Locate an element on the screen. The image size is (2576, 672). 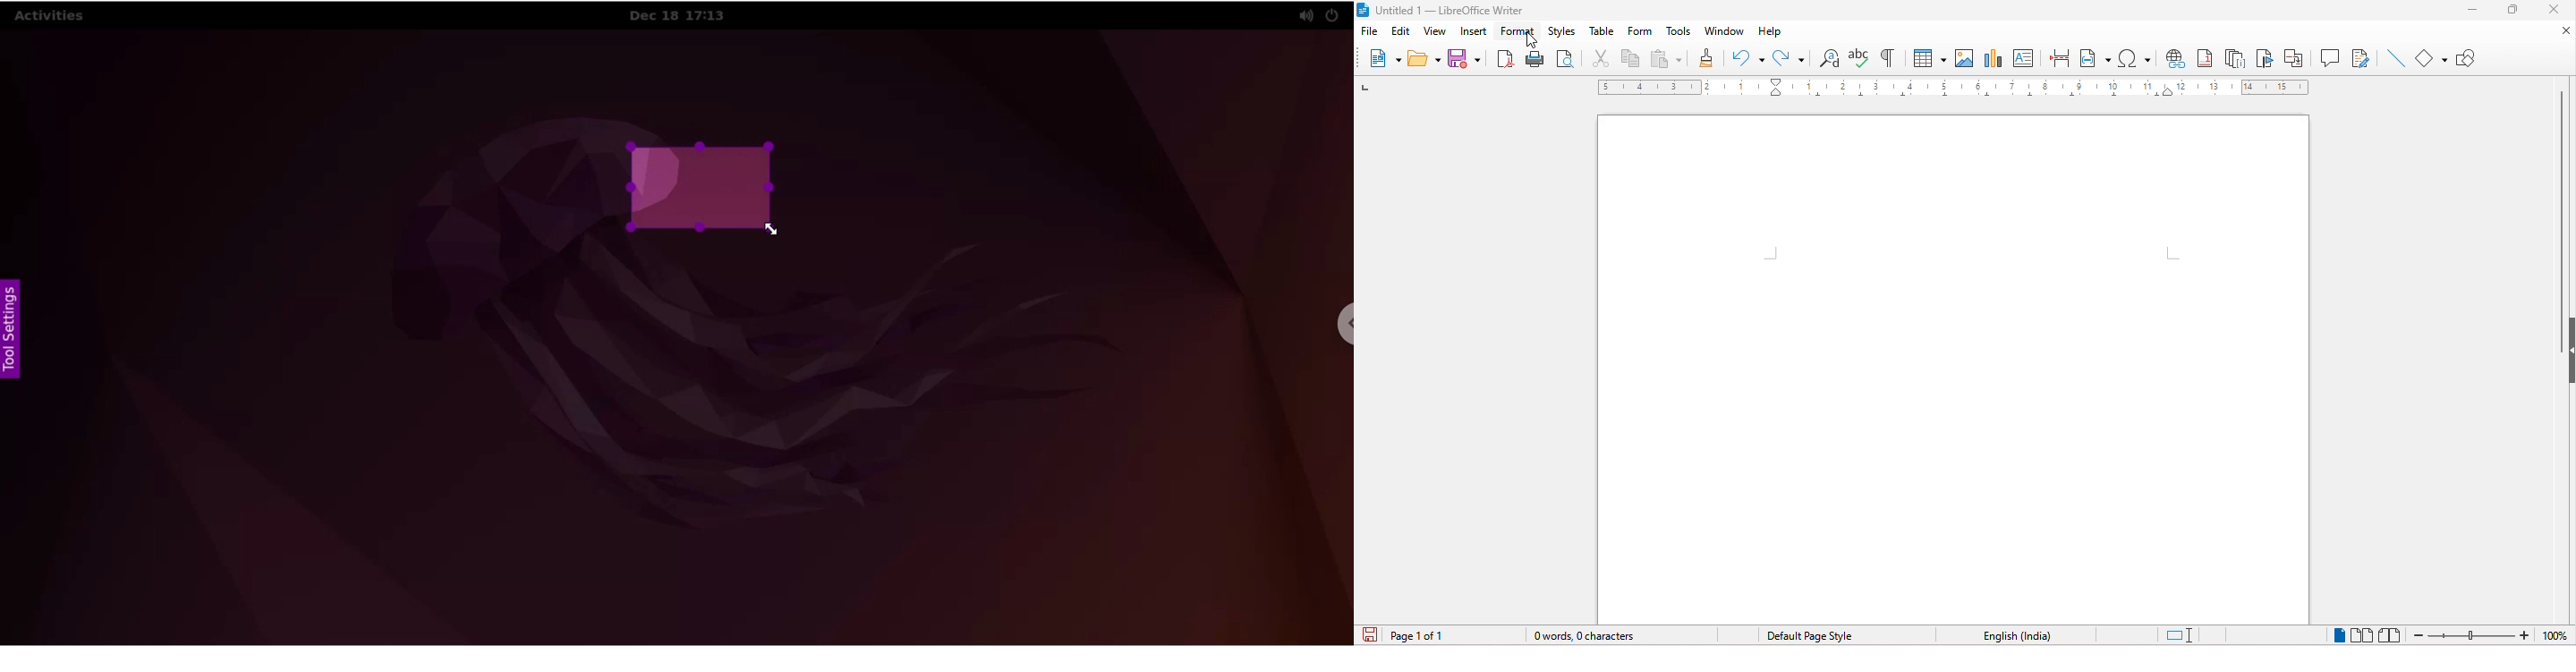
cut is located at coordinates (1600, 60).